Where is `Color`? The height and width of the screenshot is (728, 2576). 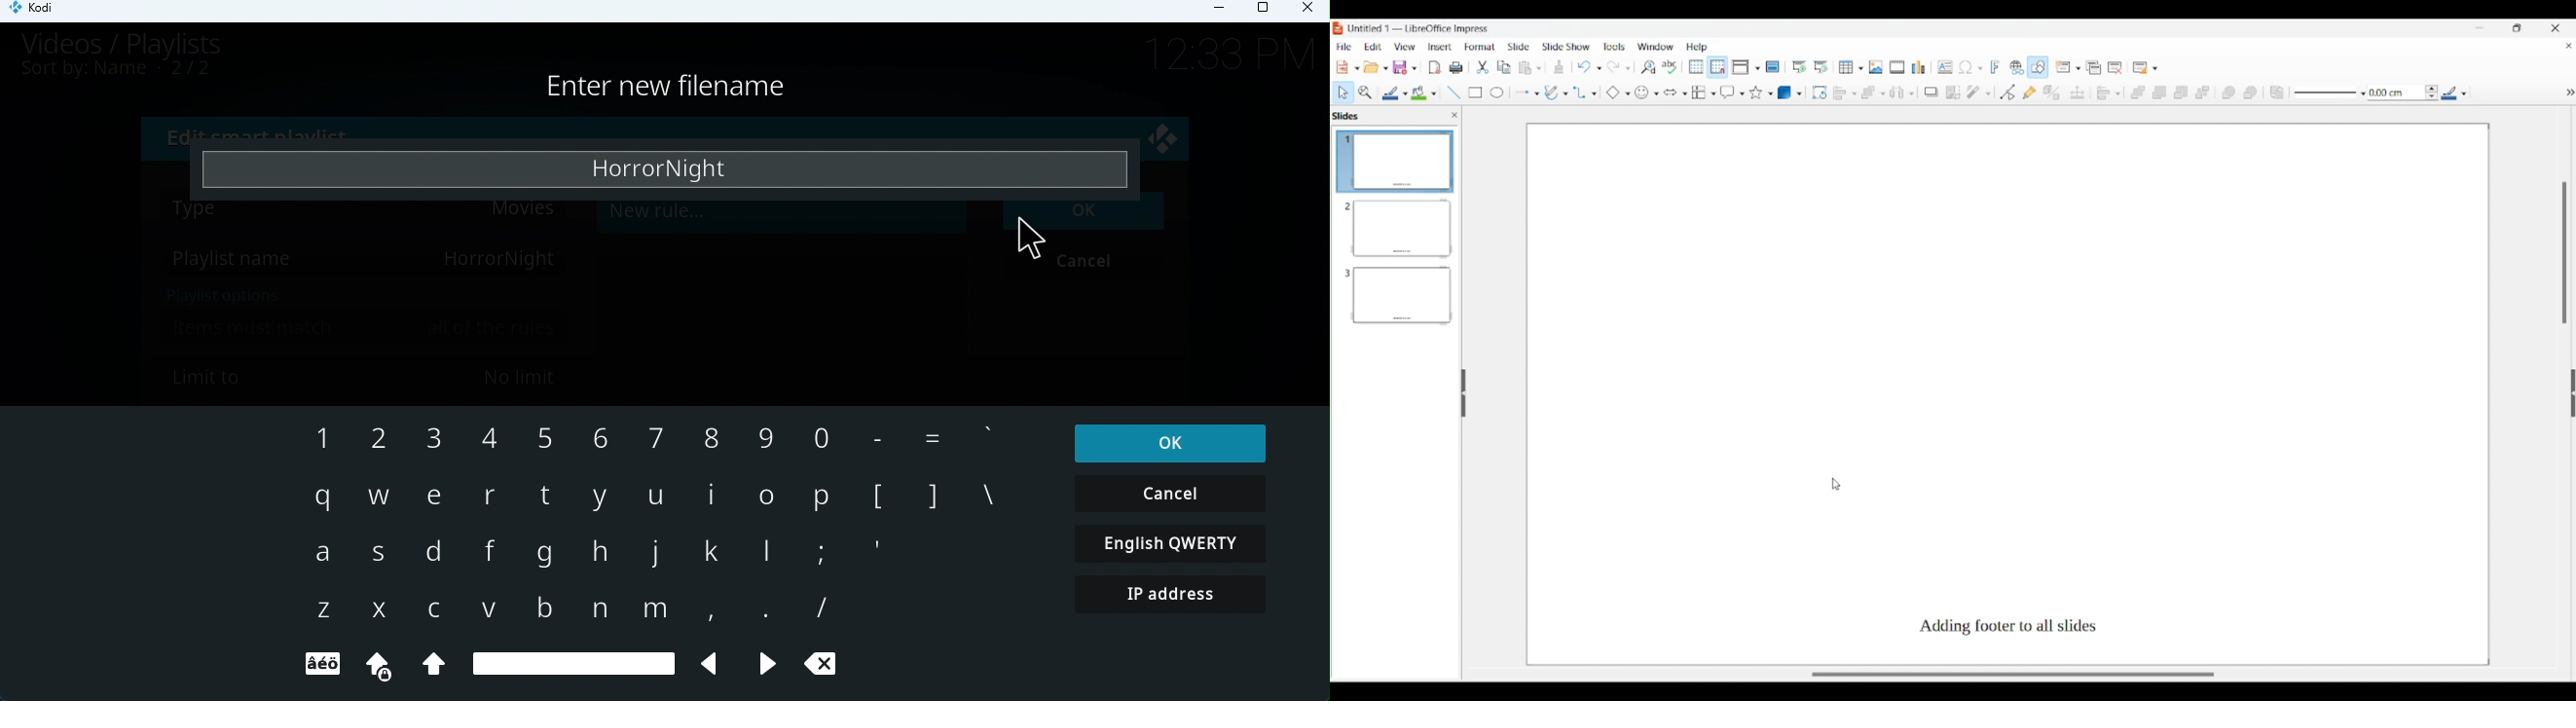 Color is located at coordinates (1422, 91).